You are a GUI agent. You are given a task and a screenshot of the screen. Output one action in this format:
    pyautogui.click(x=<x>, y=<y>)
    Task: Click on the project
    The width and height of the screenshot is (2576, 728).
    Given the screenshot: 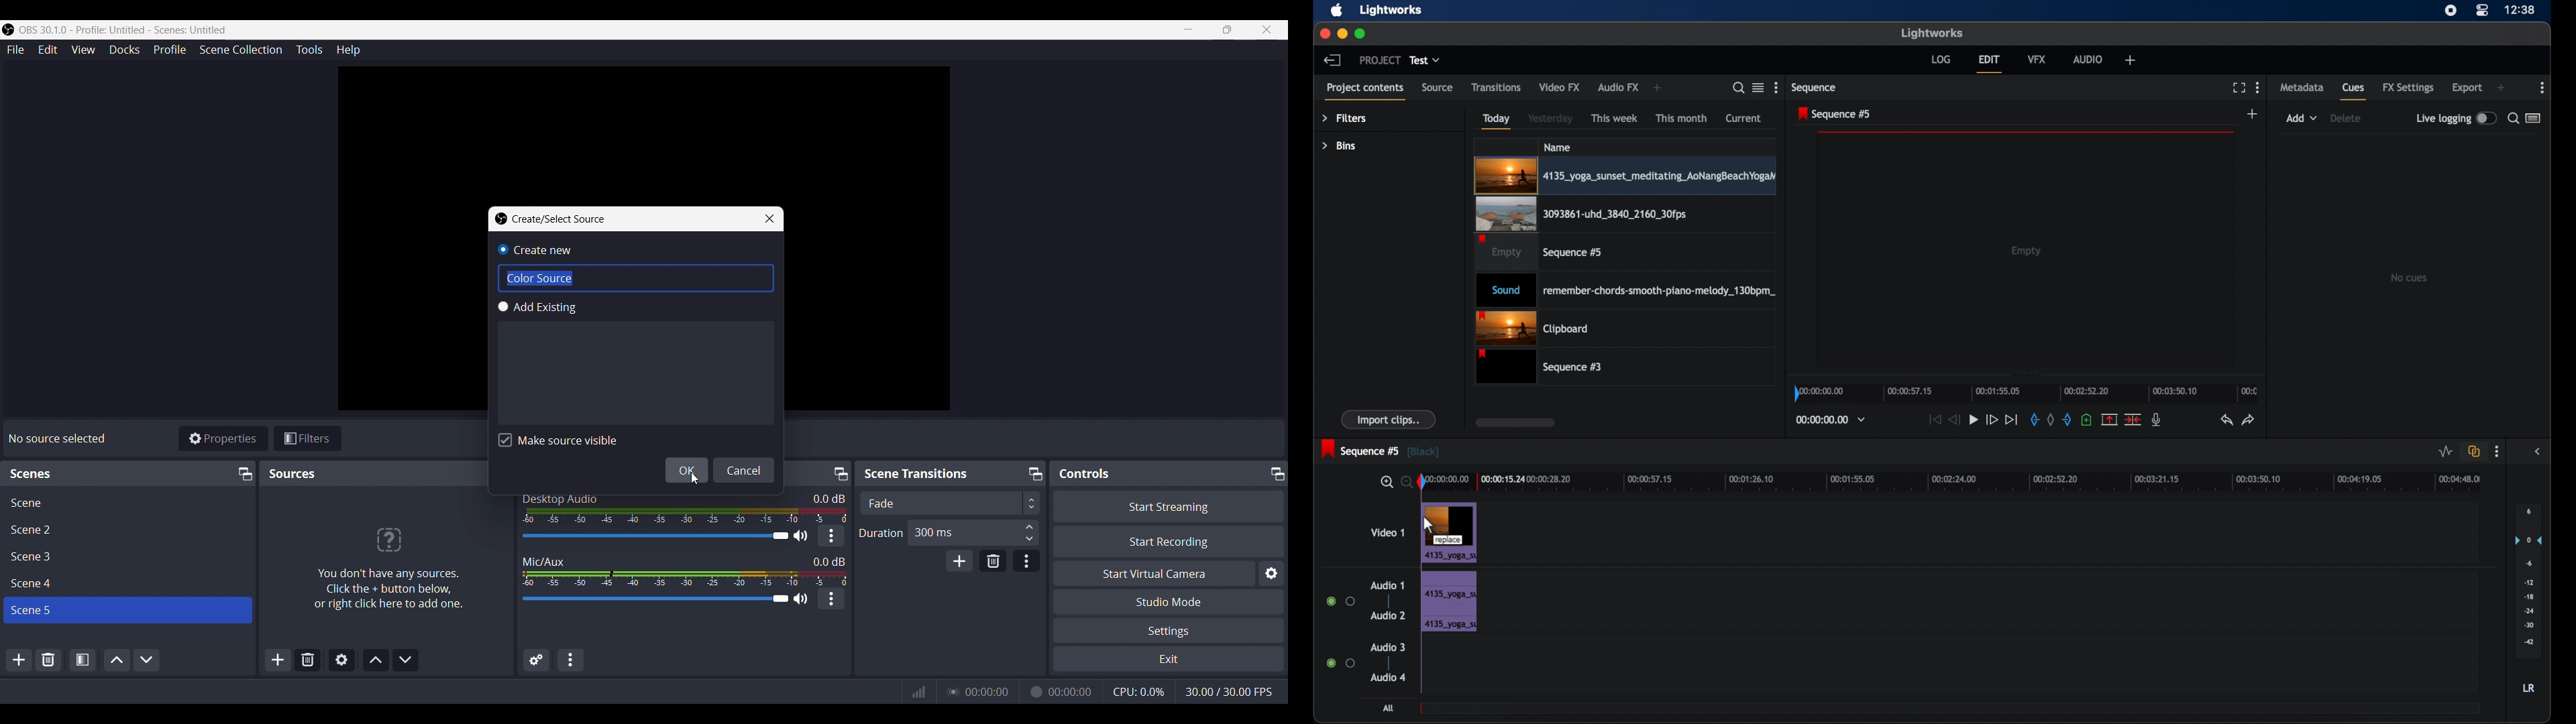 What is the action you would take?
    pyautogui.click(x=1378, y=60)
    